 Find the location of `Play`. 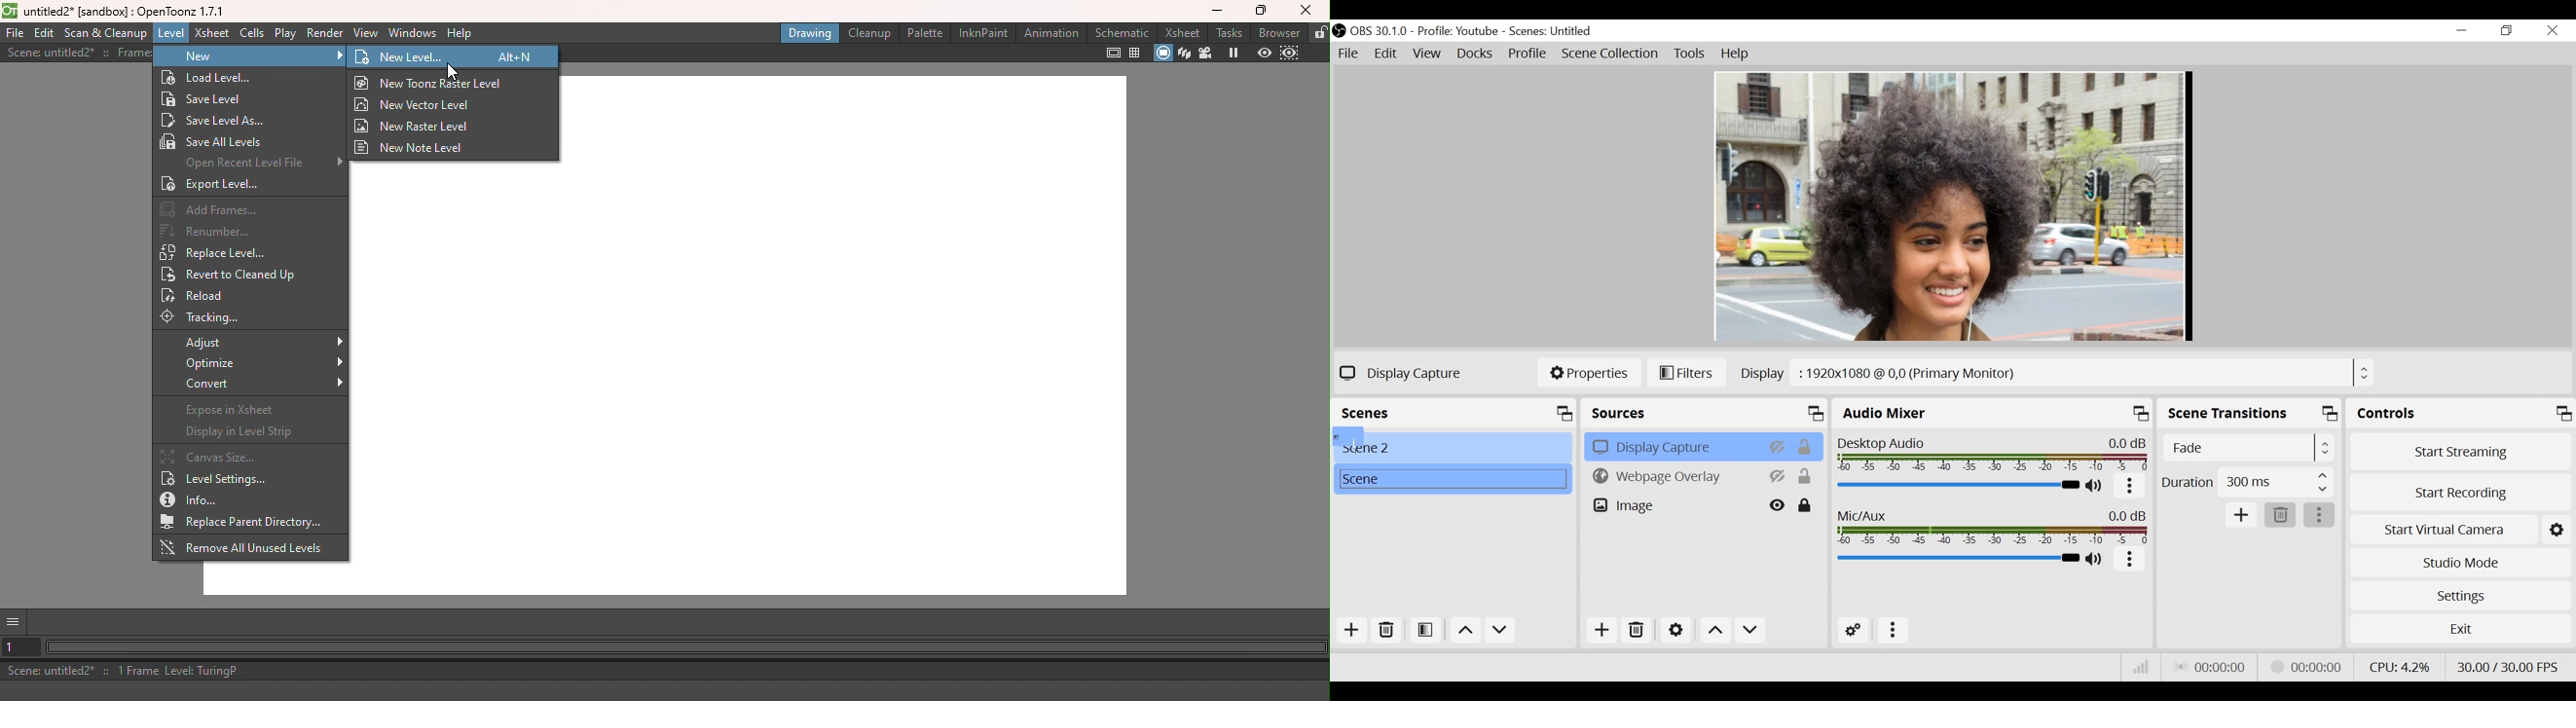

Play is located at coordinates (285, 33).